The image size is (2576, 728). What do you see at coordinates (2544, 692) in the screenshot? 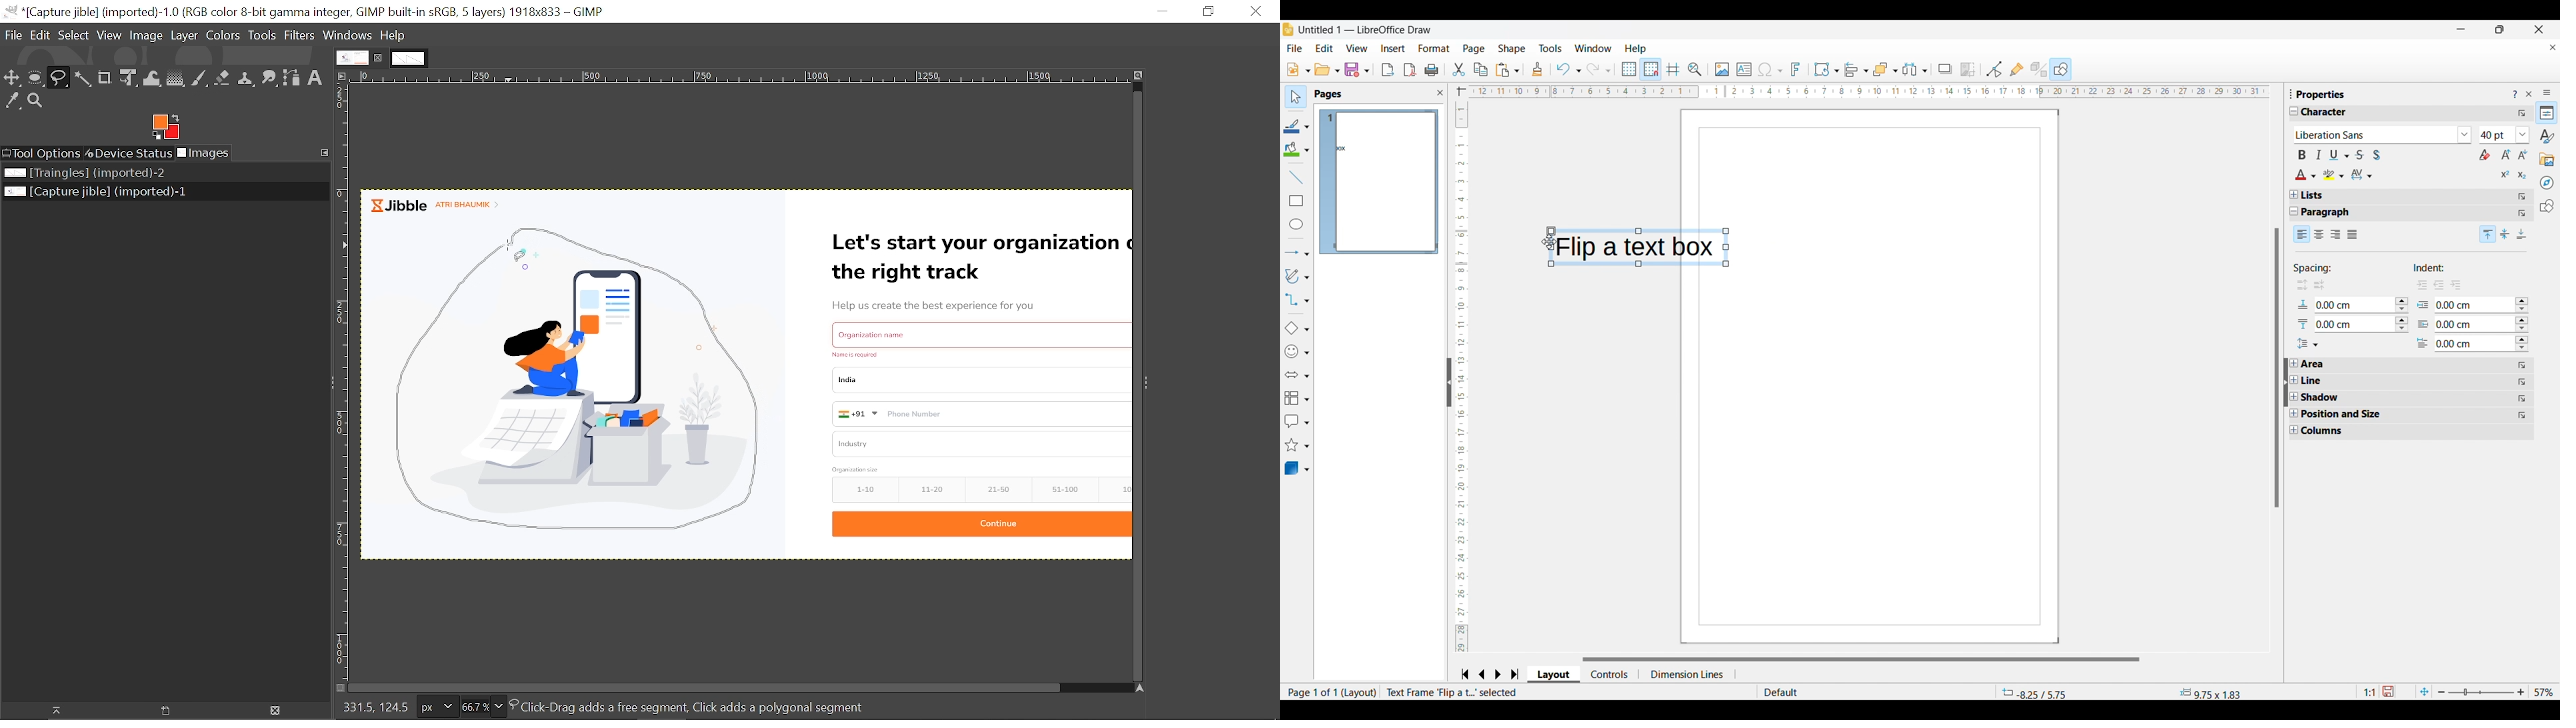
I see `57%` at bounding box center [2544, 692].